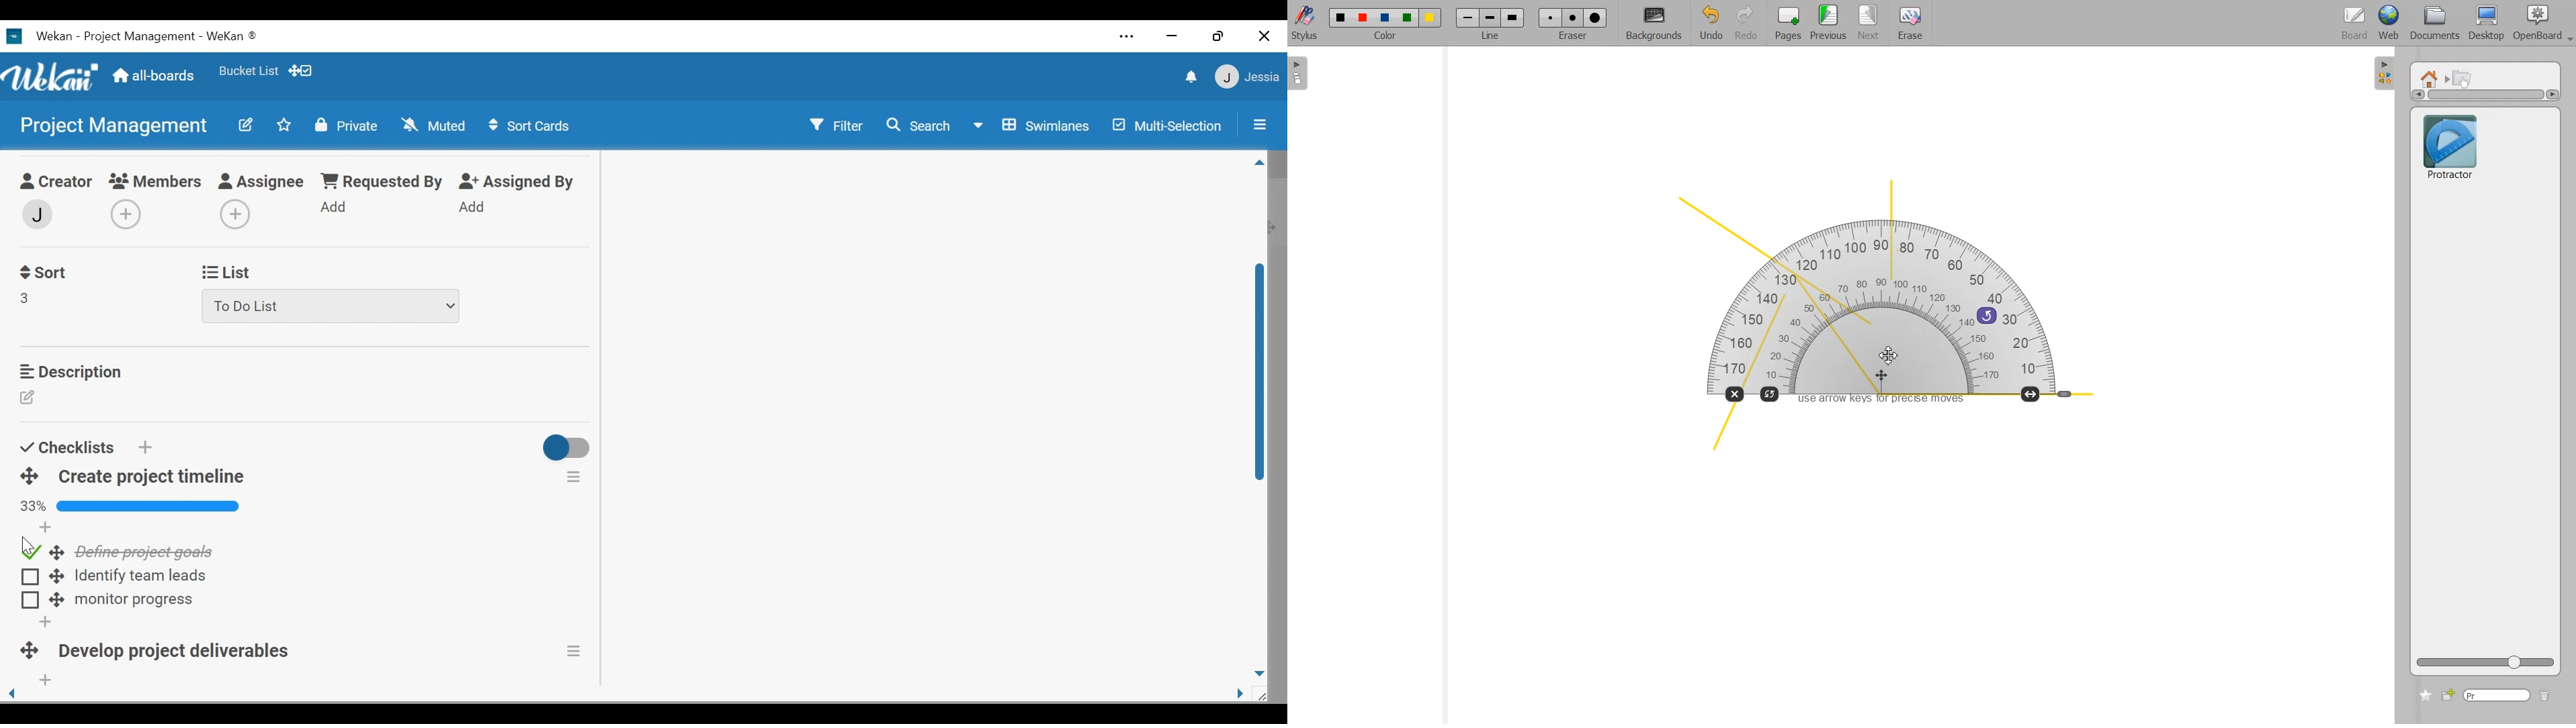 Image resolution: width=2576 pixels, height=728 pixels. I want to click on Desktop drag handle, so click(56, 579).